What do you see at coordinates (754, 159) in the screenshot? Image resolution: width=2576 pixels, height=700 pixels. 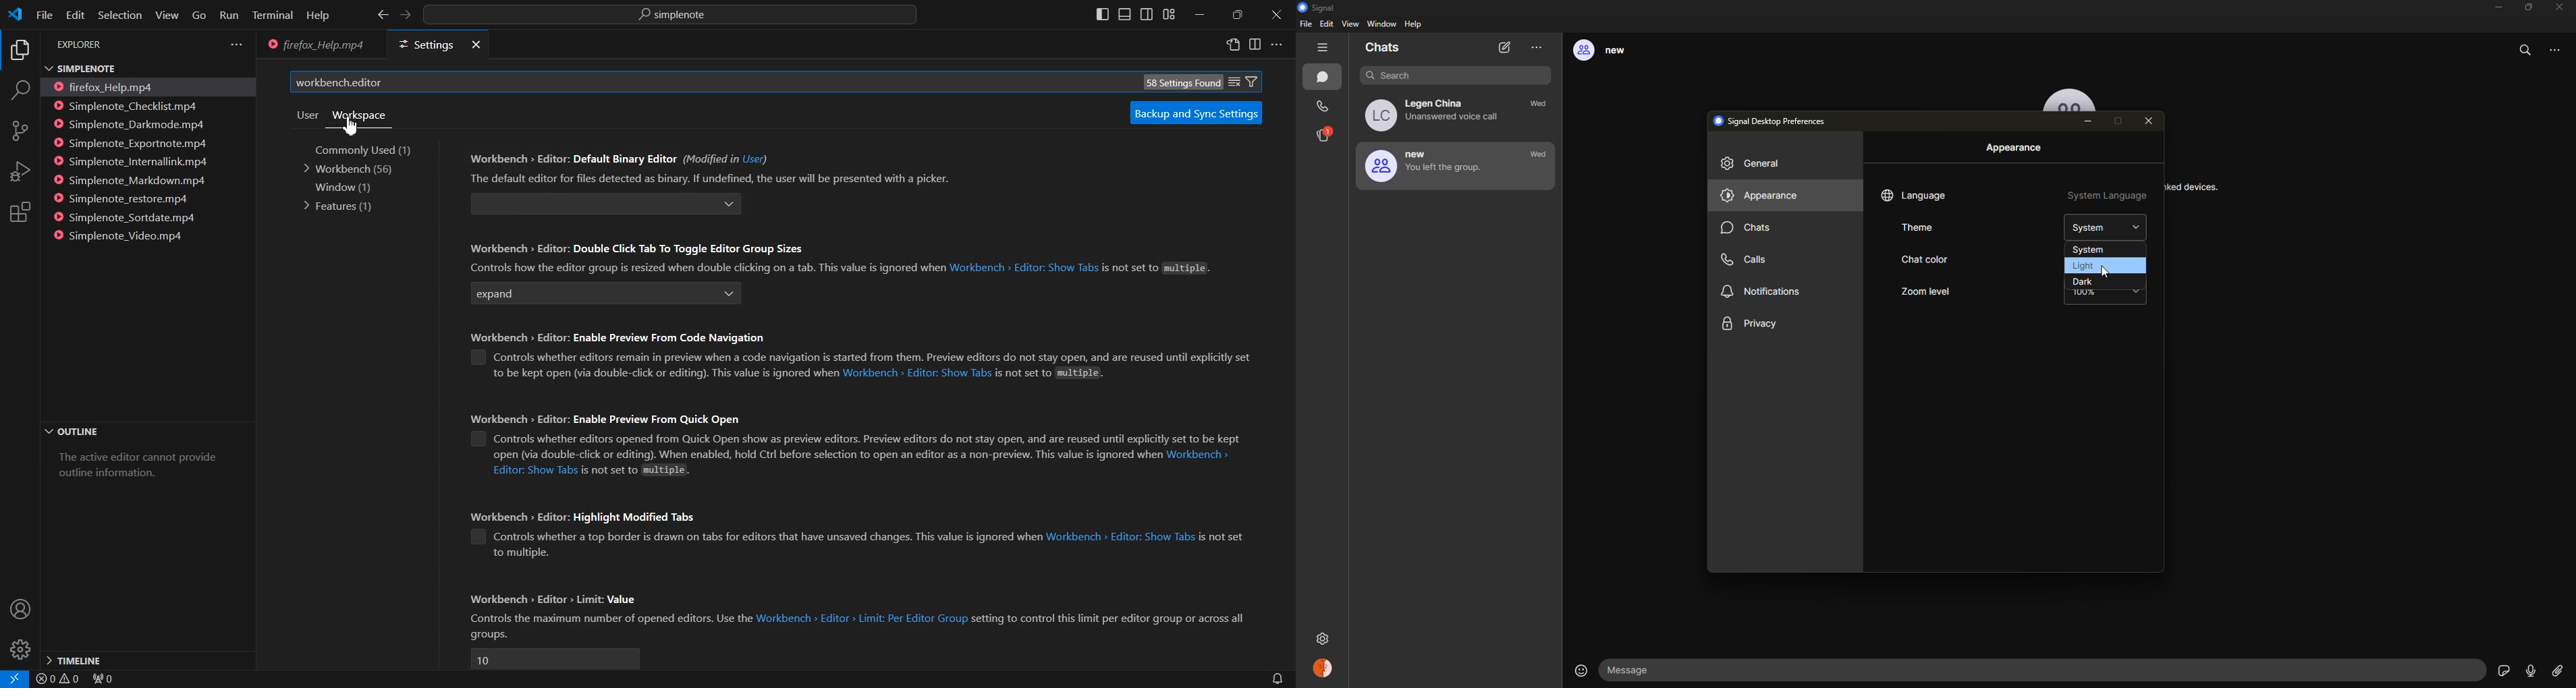 I see `User hyperlink address` at bounding box center [754, 159].